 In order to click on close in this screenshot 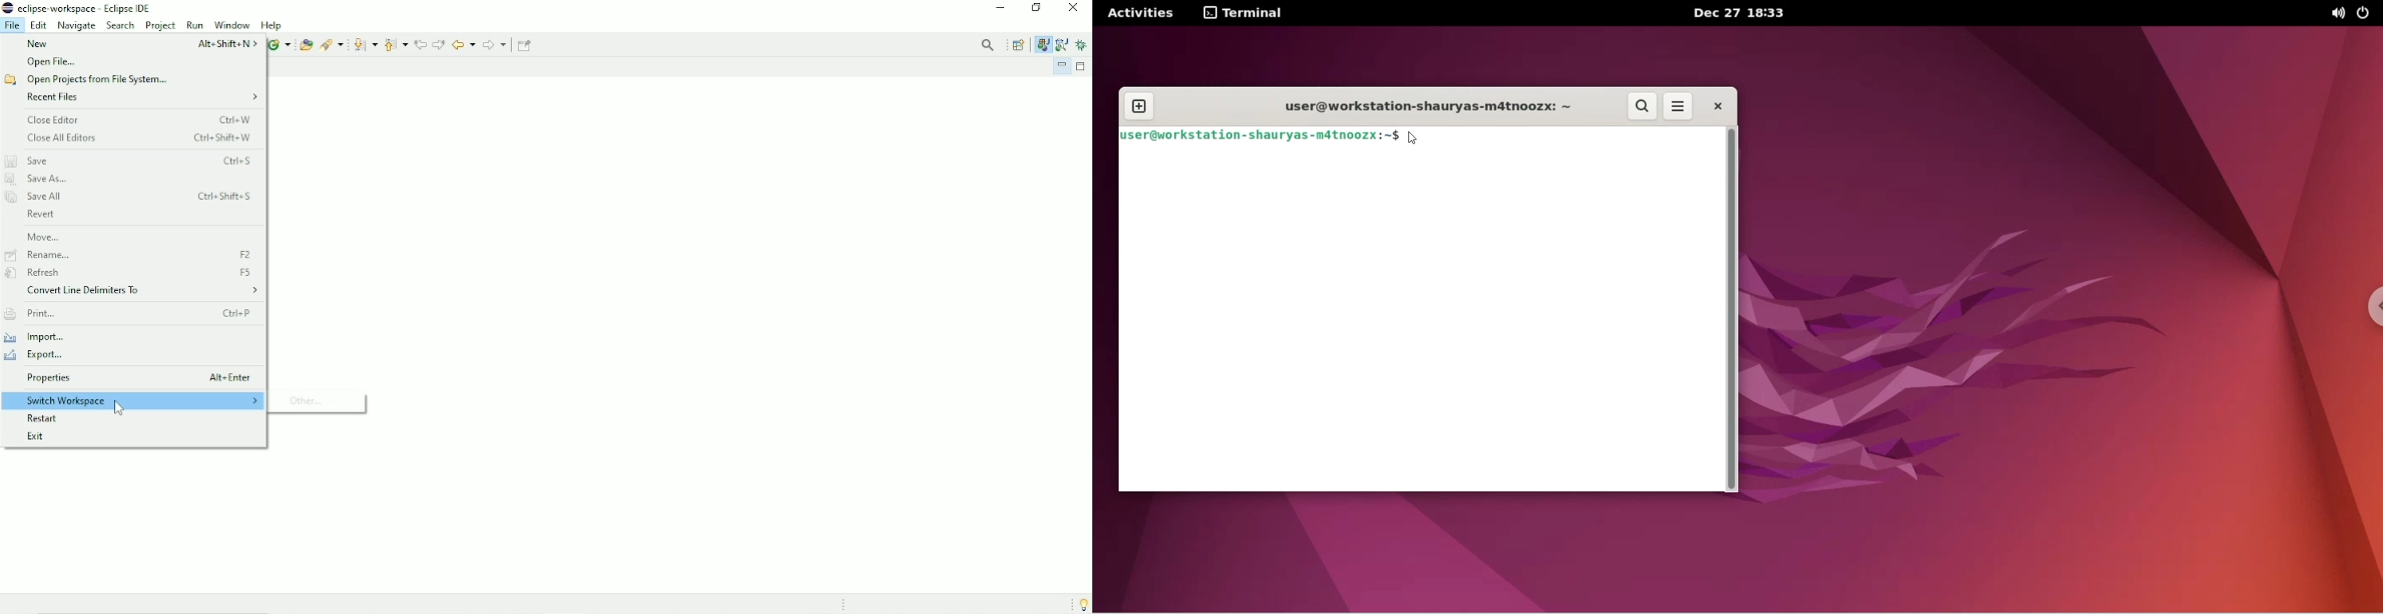, I will do `click(1716, 106)`.